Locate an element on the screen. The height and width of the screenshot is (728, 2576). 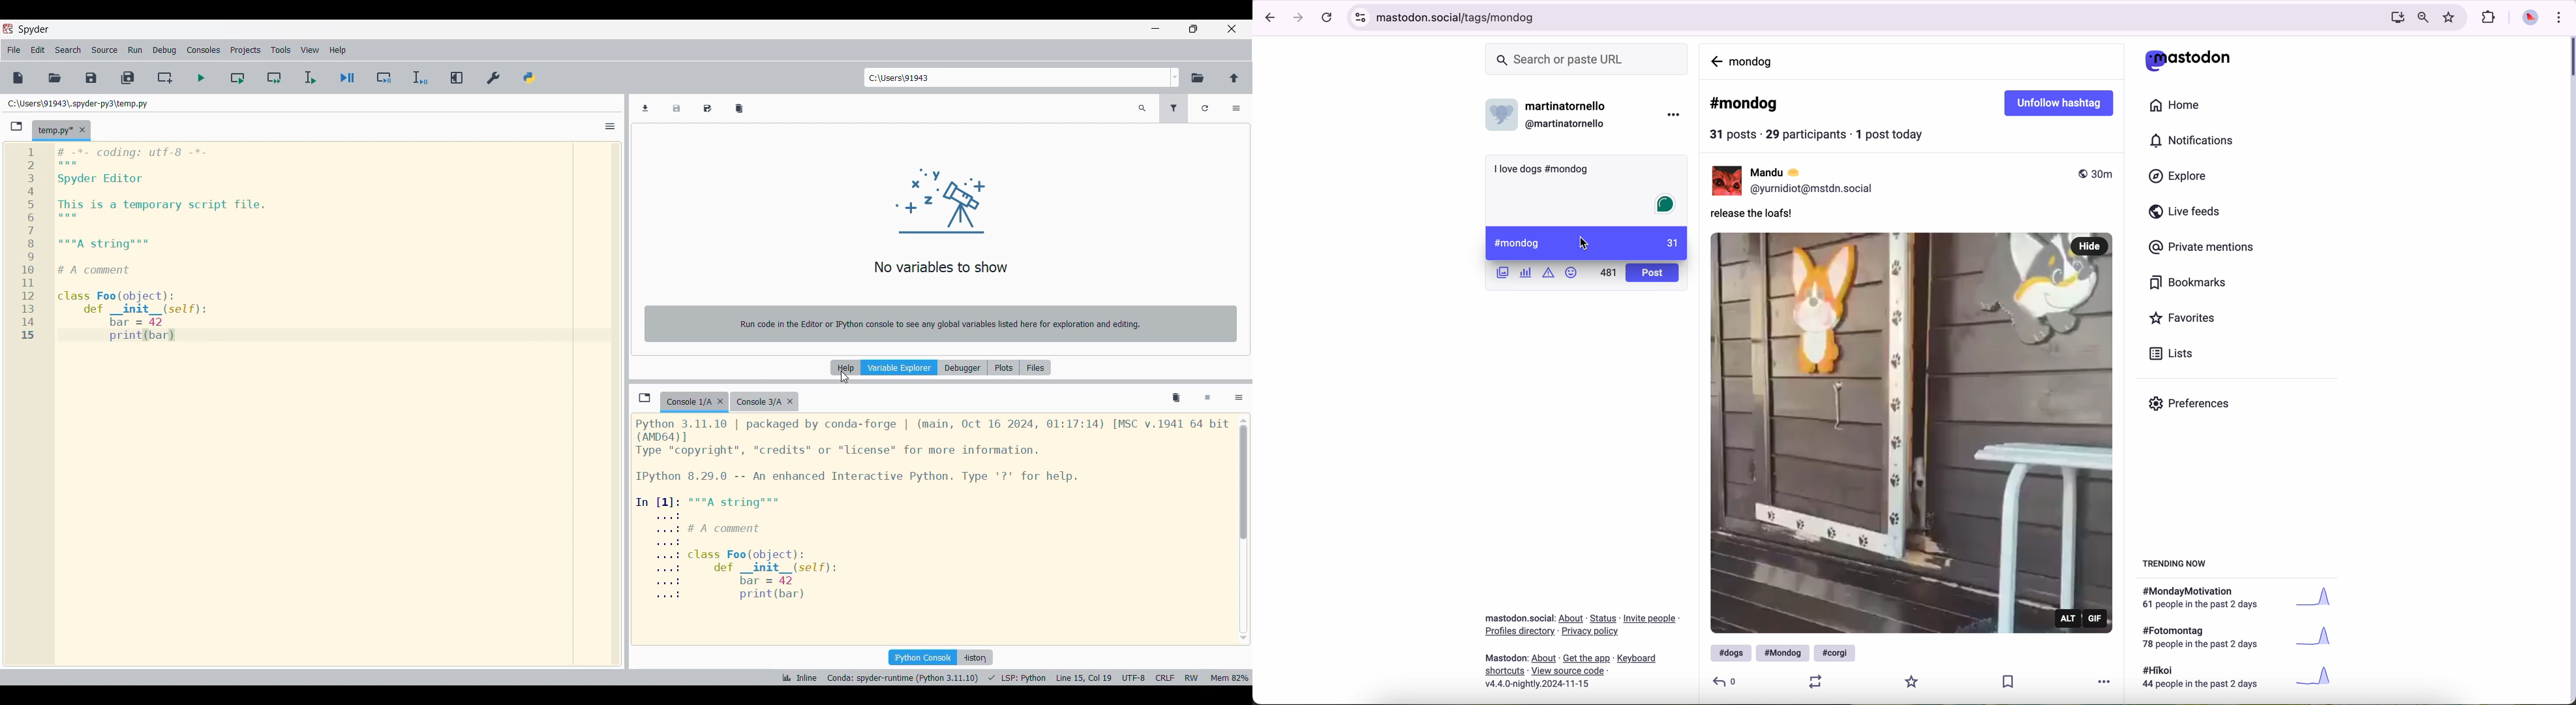
Change to parent directory is located at coordinates (1234, 78).